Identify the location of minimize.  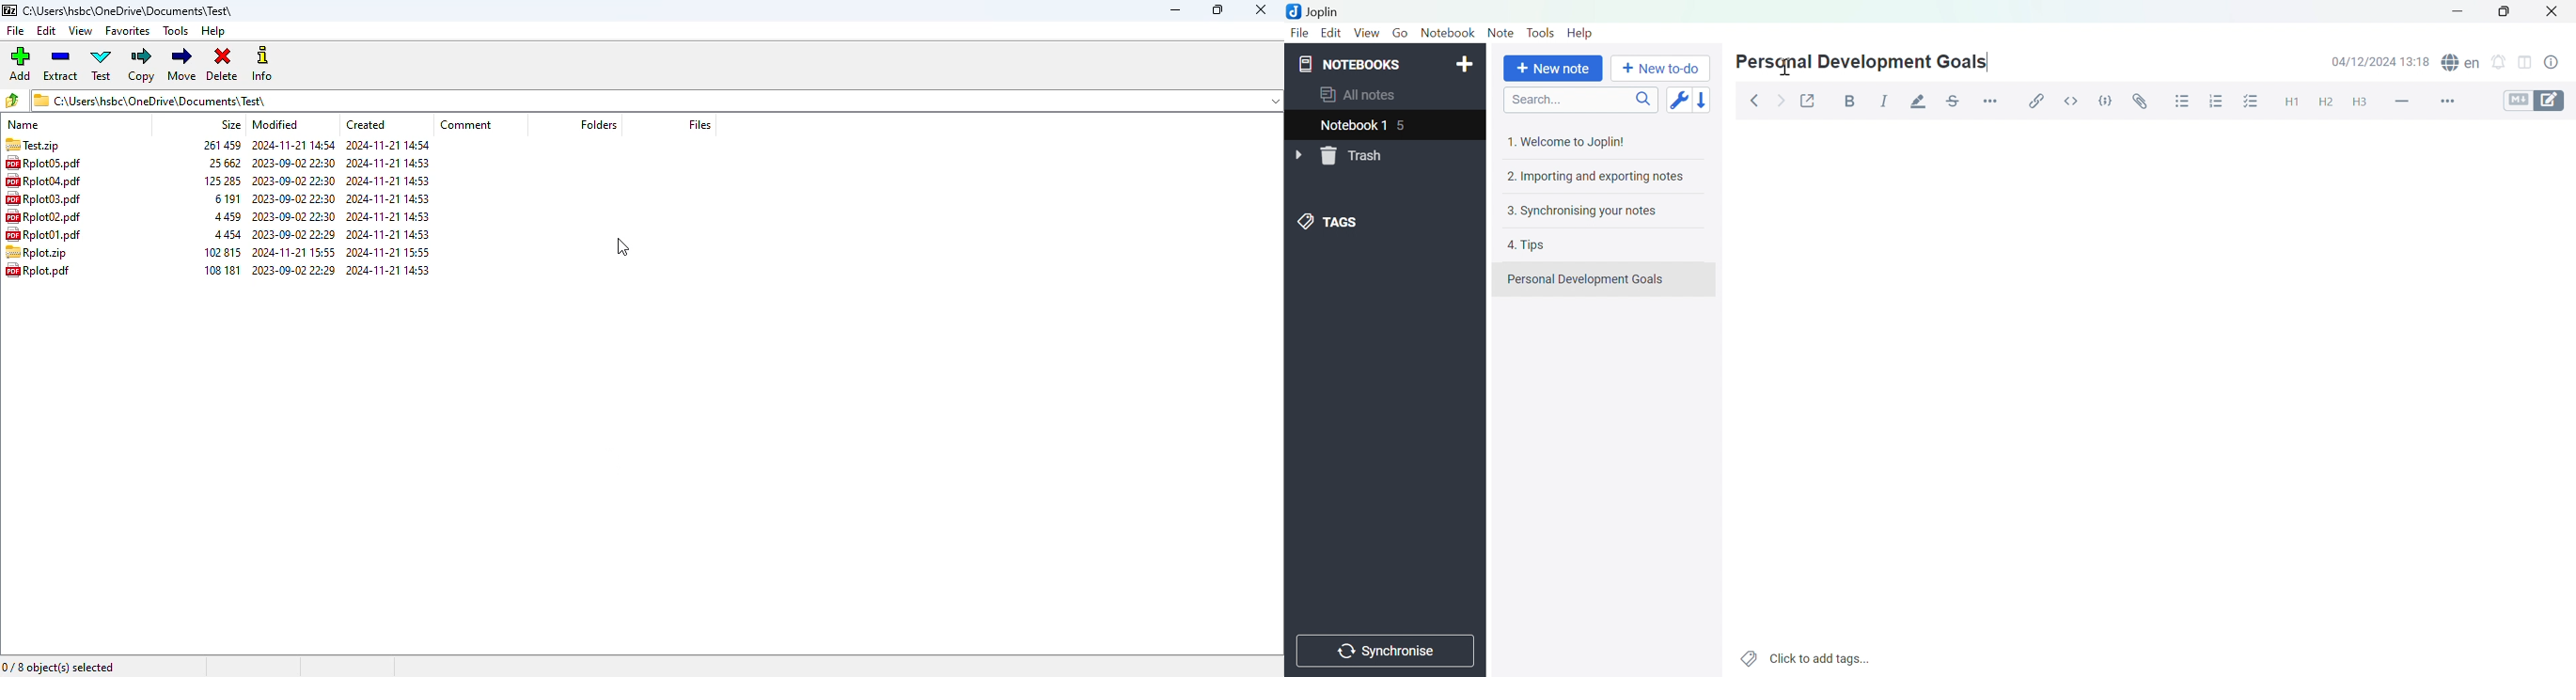
(1176, 10).